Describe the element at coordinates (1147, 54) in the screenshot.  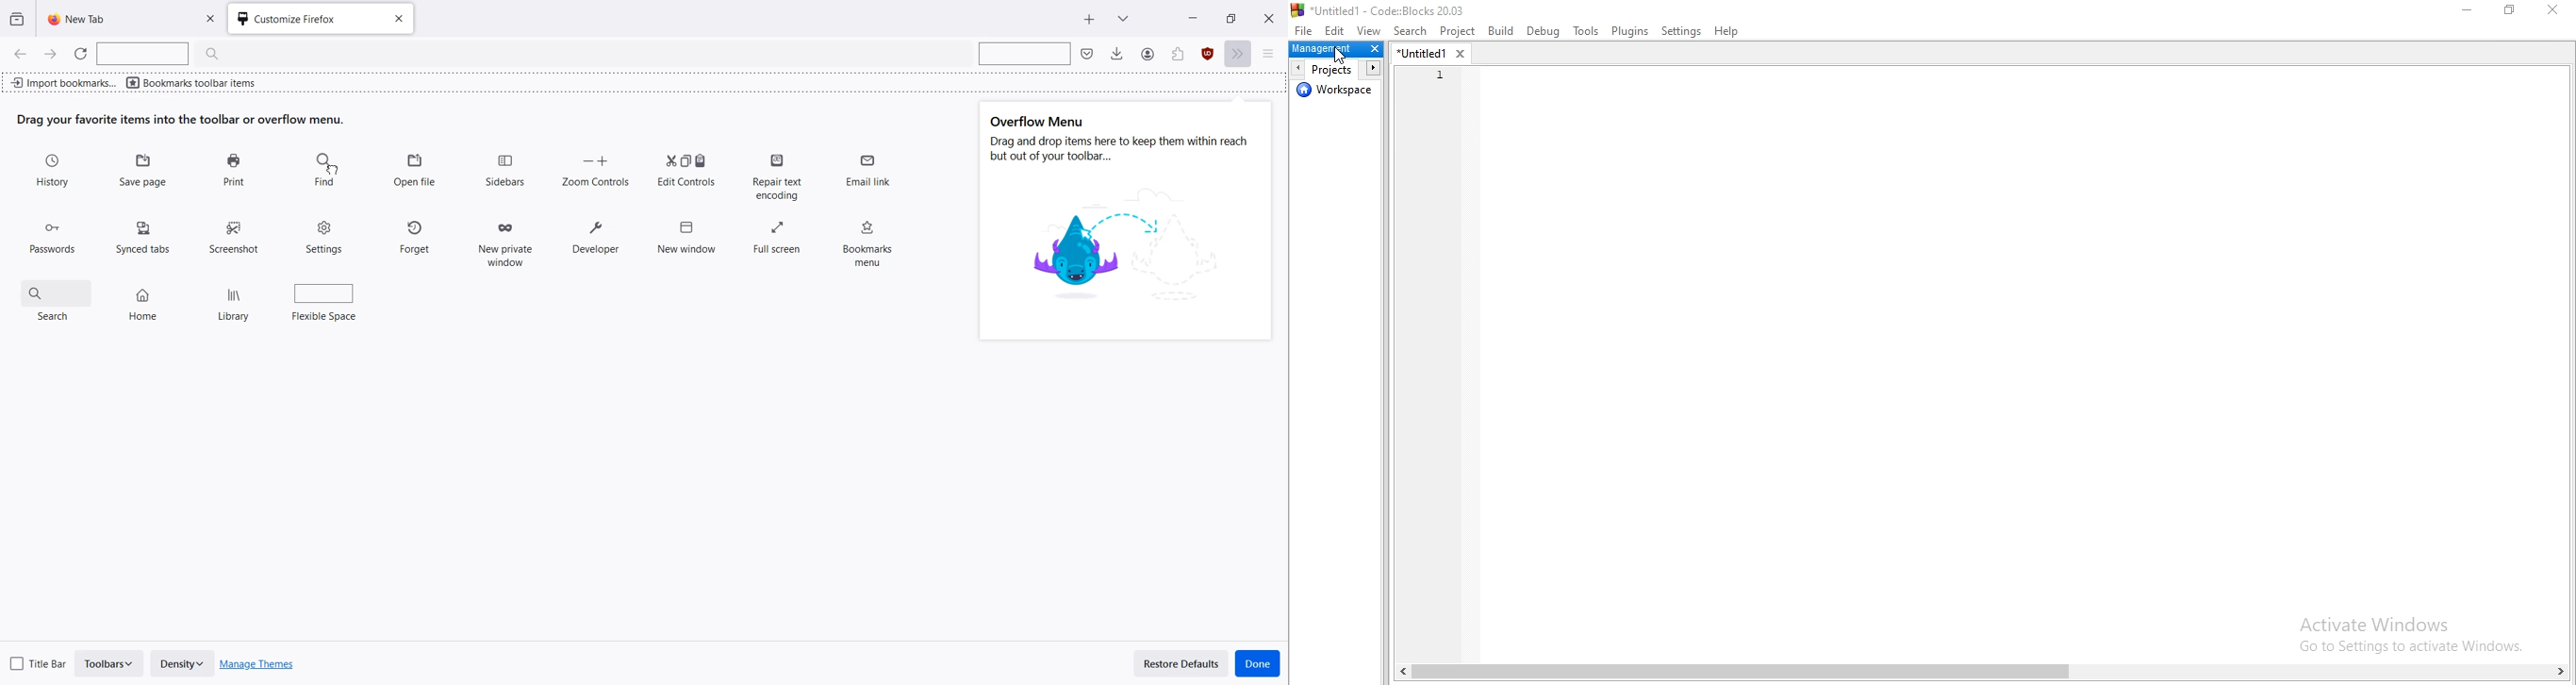
I see `Save to Pocket` at that location.